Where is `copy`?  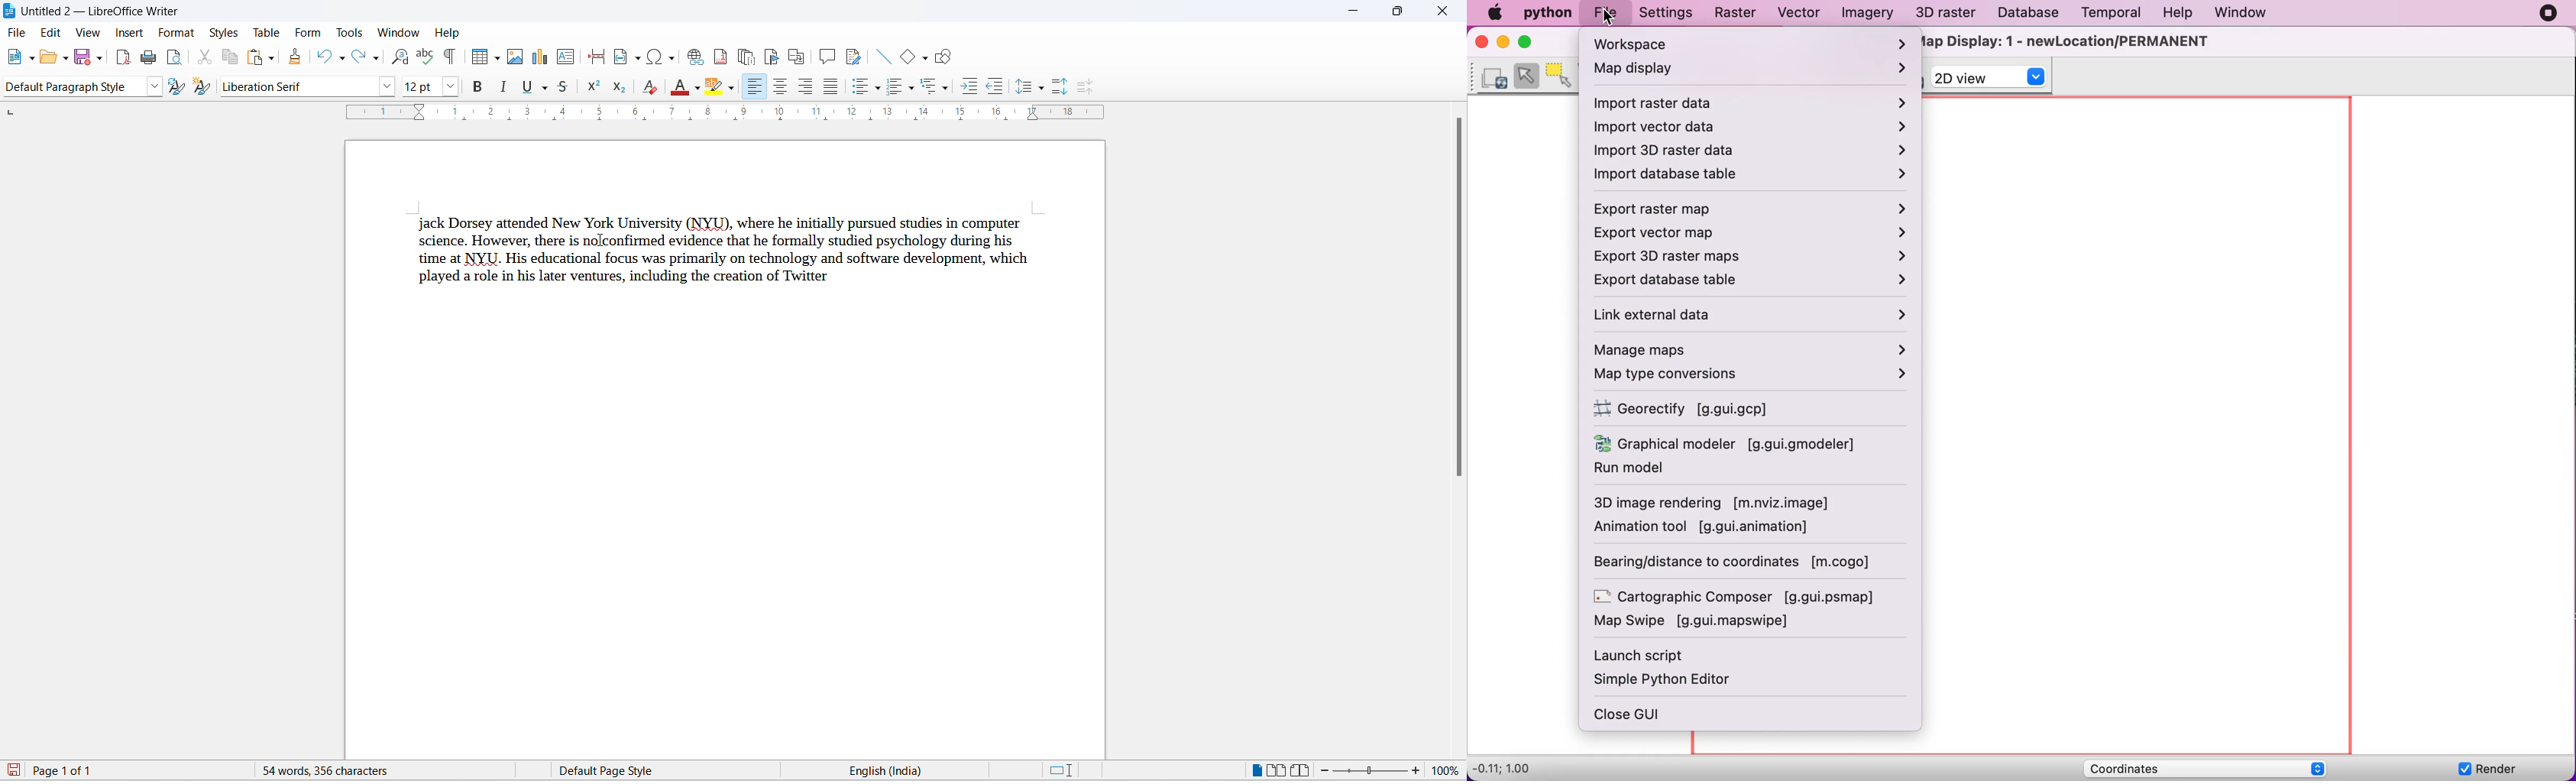 copy is located at coordinates (227, 57).